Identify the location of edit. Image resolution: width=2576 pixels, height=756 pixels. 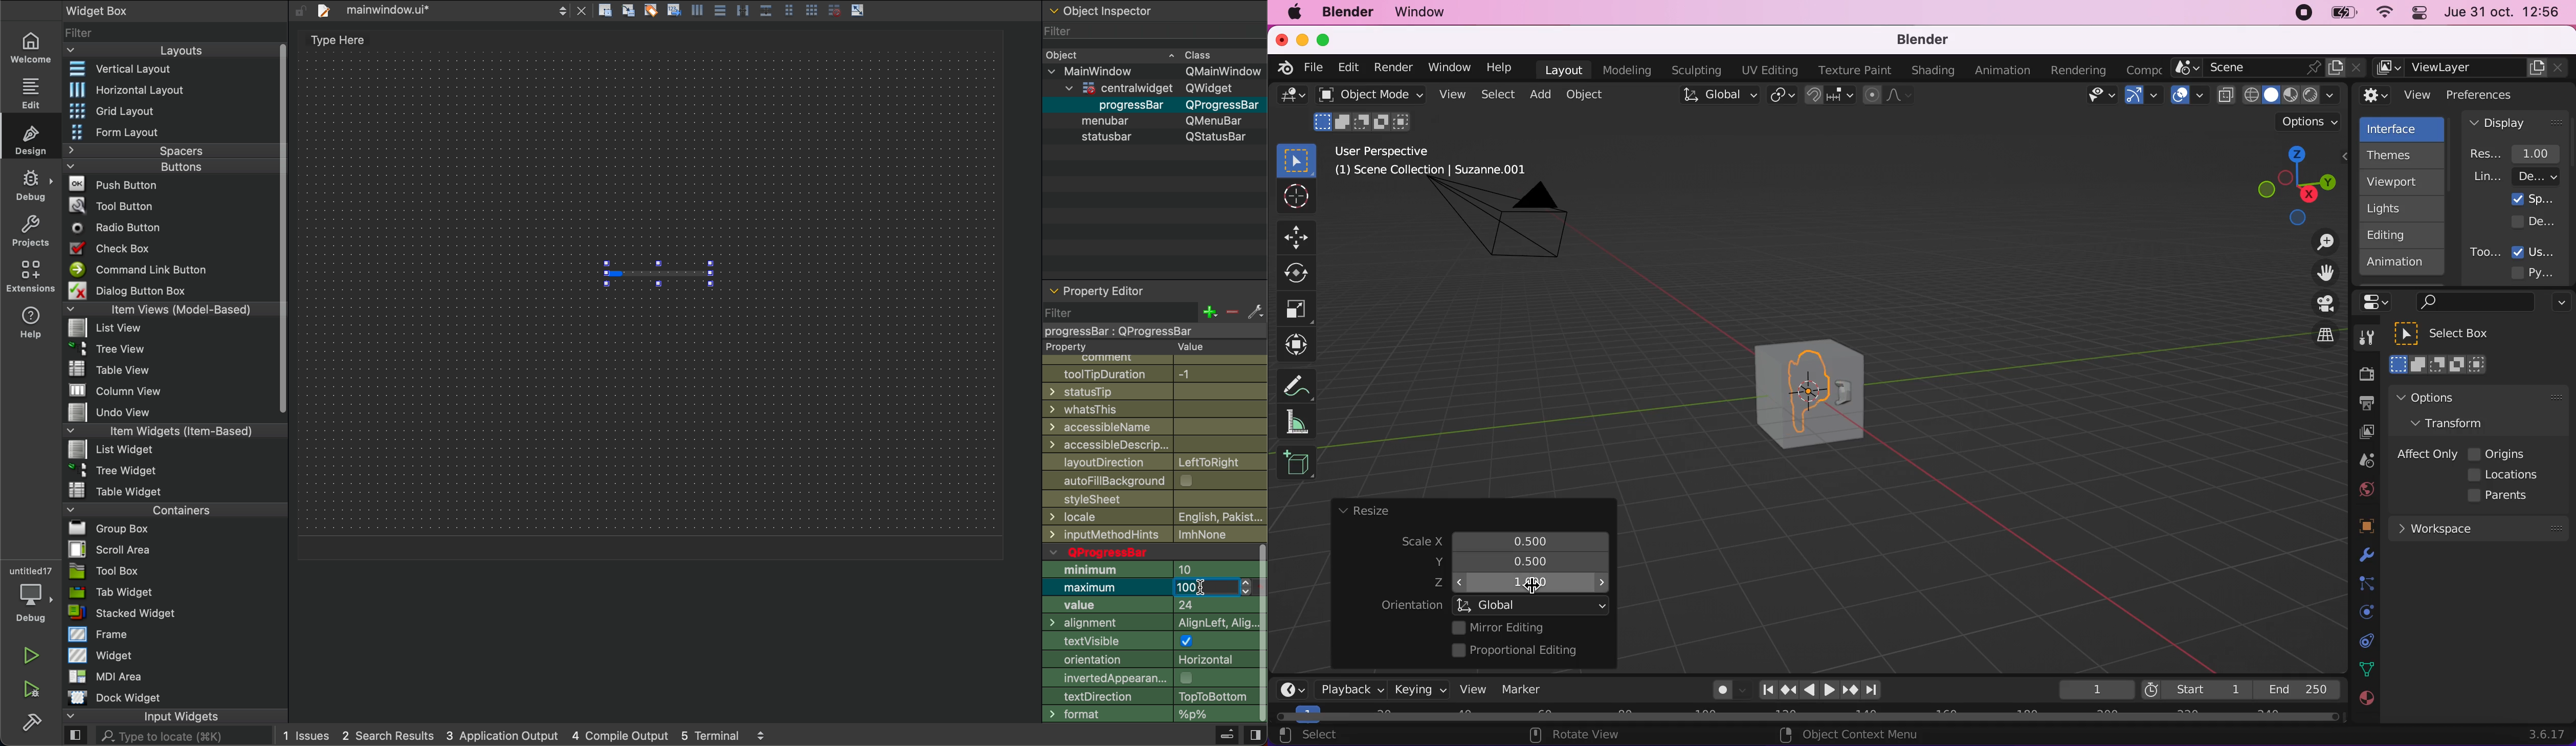
(29, 91).